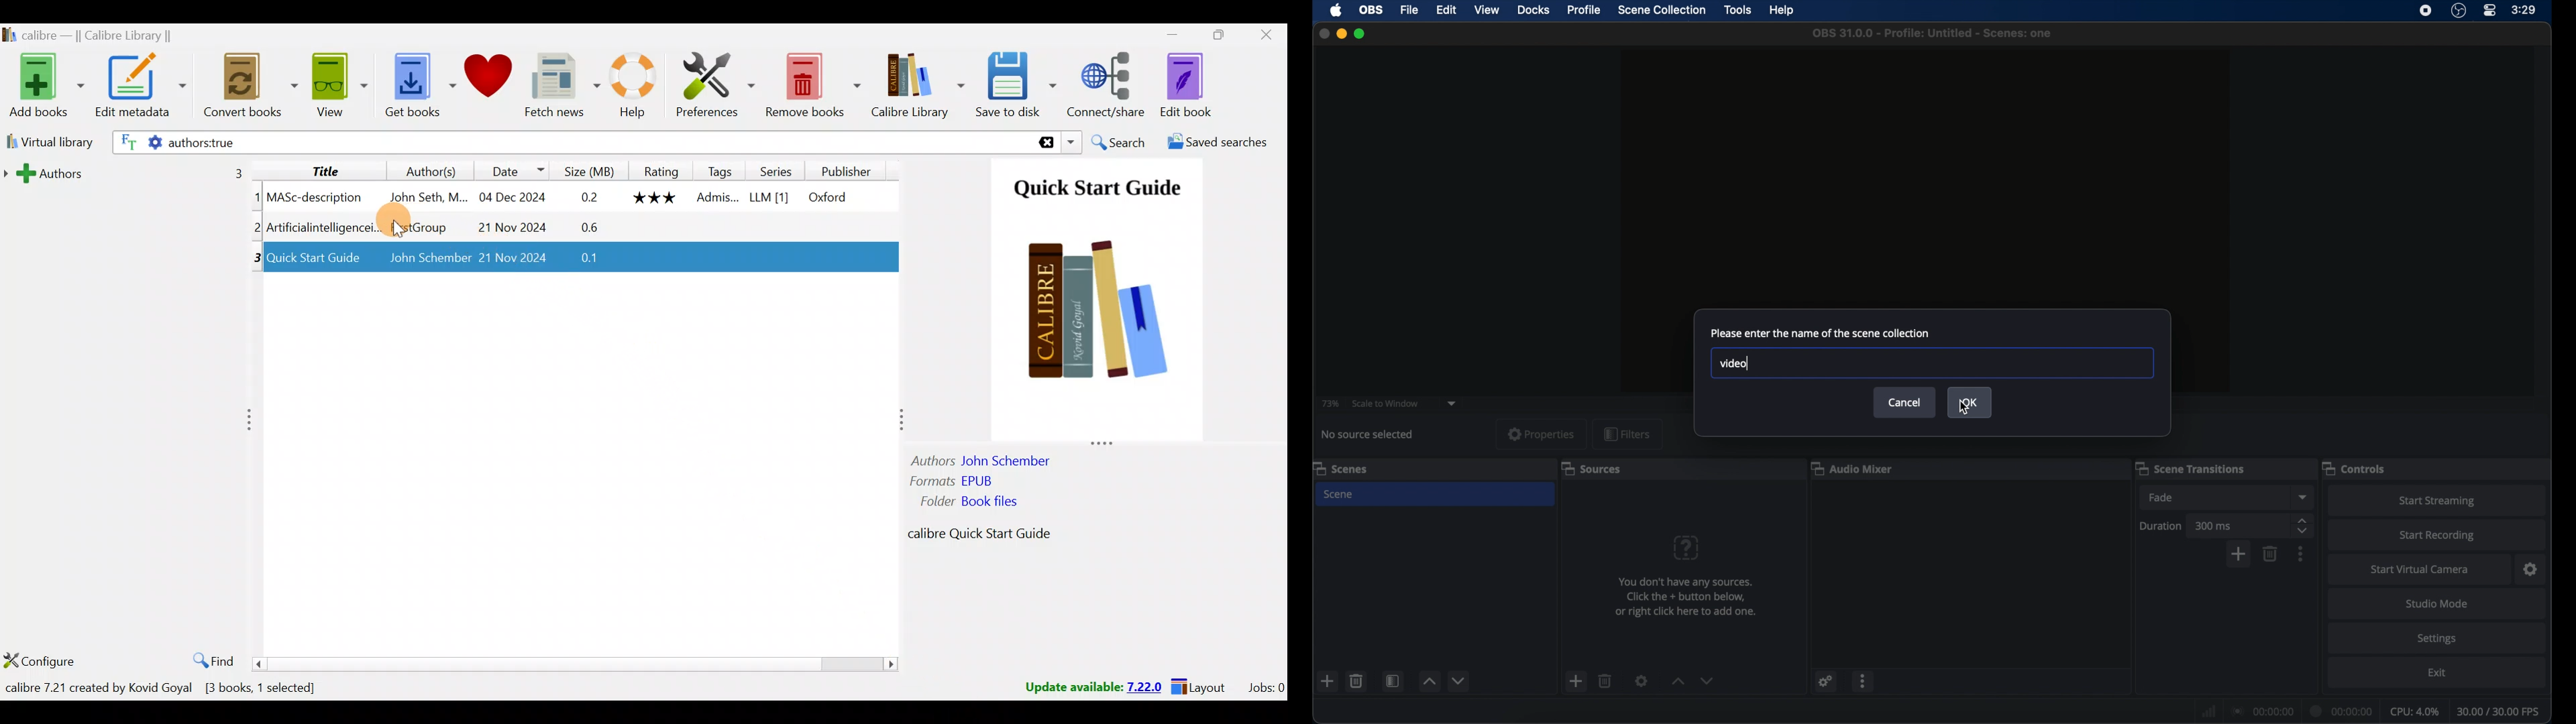  What do you see at coordinates (239, 88) in the screenshot?
I see `Convert books` at bounding box center [239, 88].